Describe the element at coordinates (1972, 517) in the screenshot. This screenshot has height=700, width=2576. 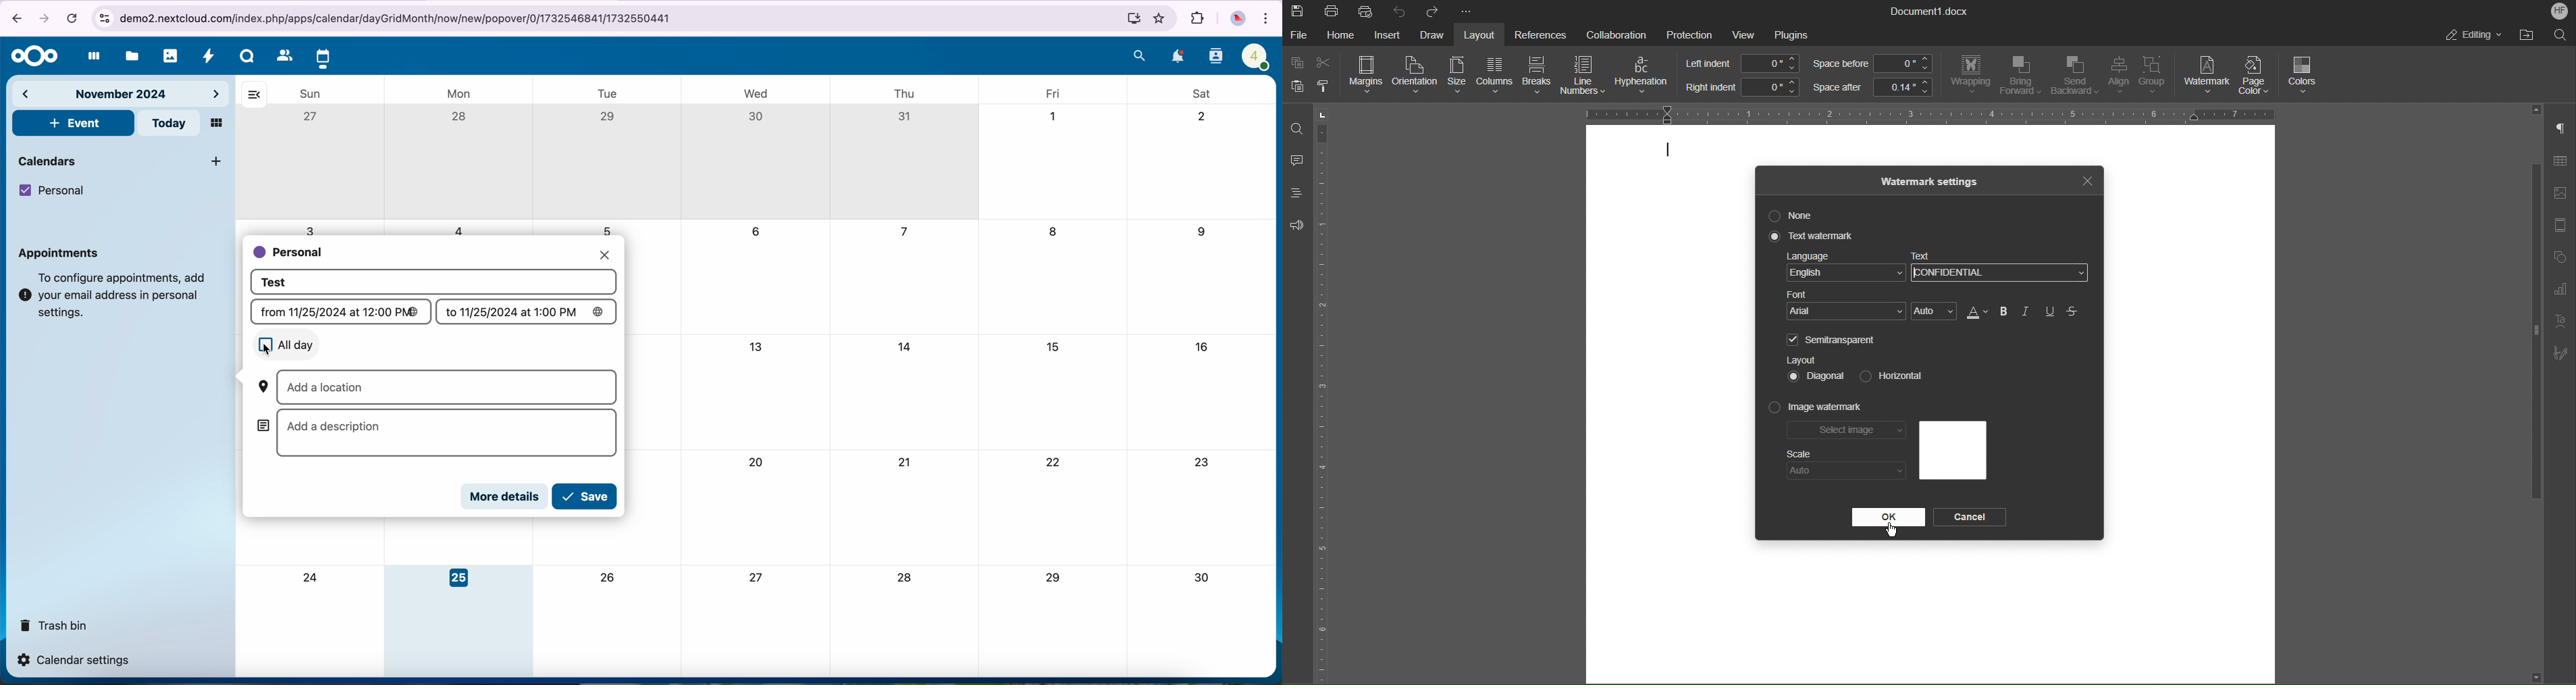
I see `Cancel` at that location.